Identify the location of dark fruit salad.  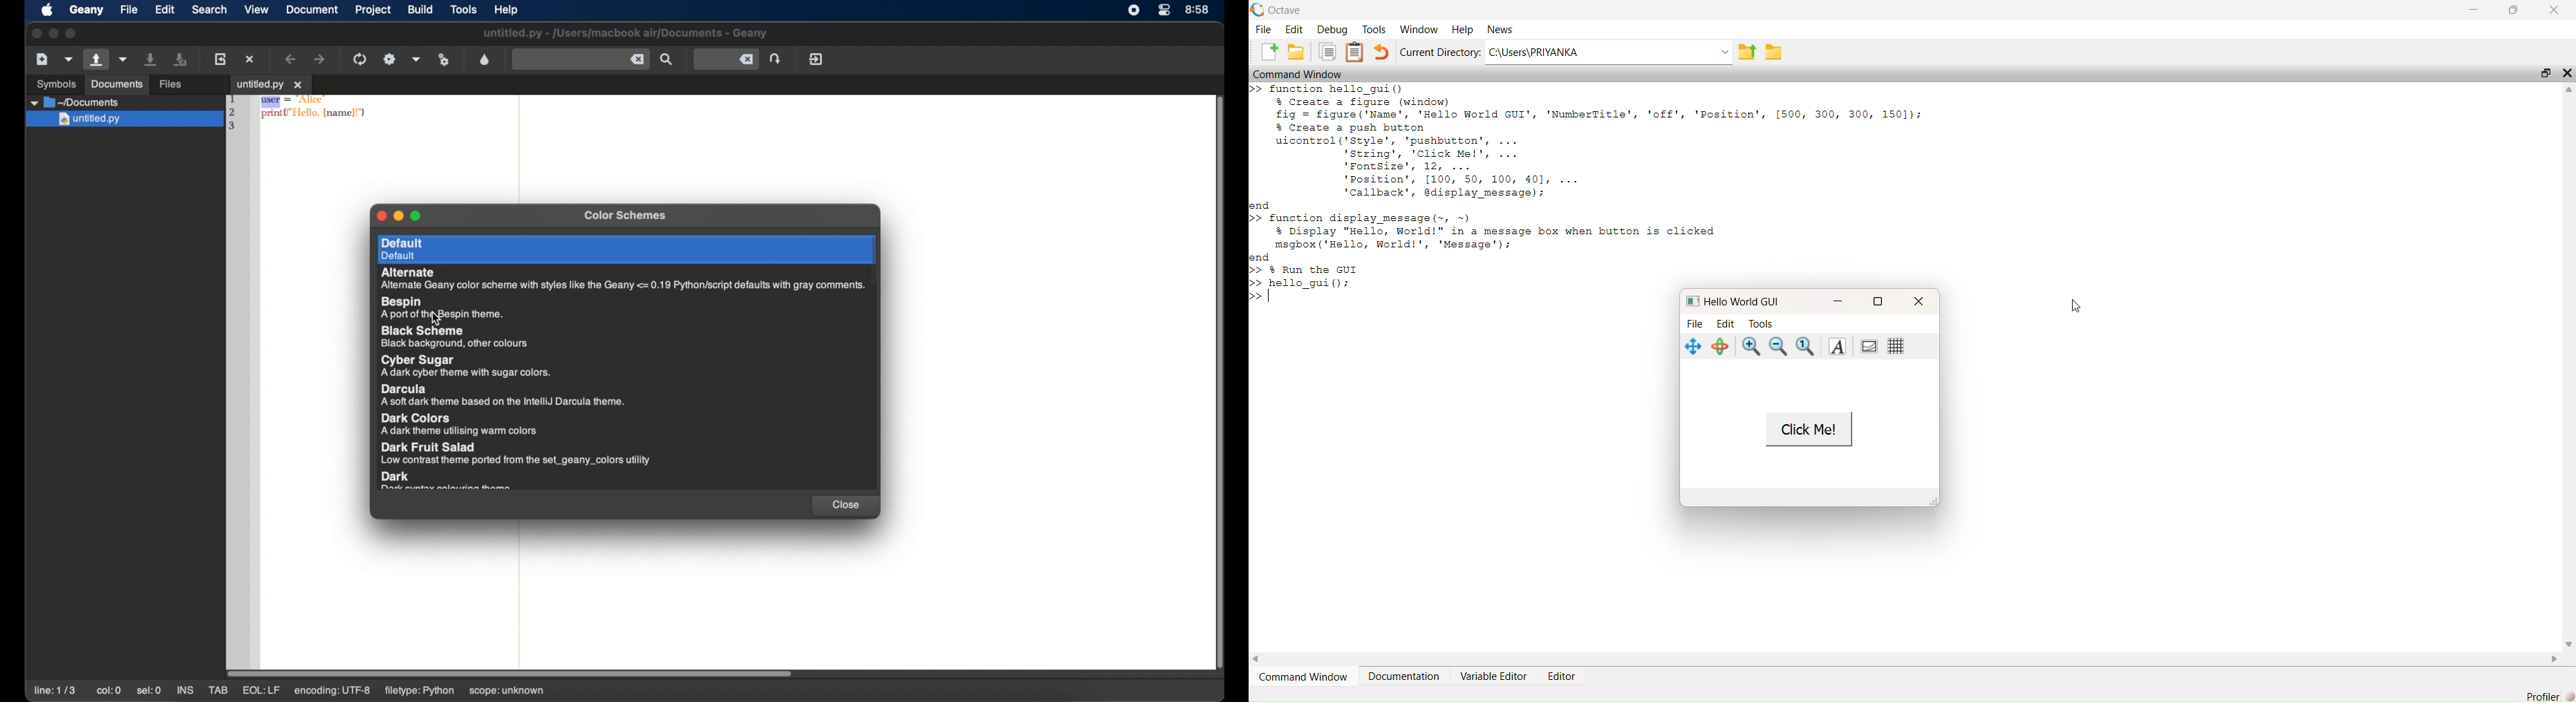
(516, 454).